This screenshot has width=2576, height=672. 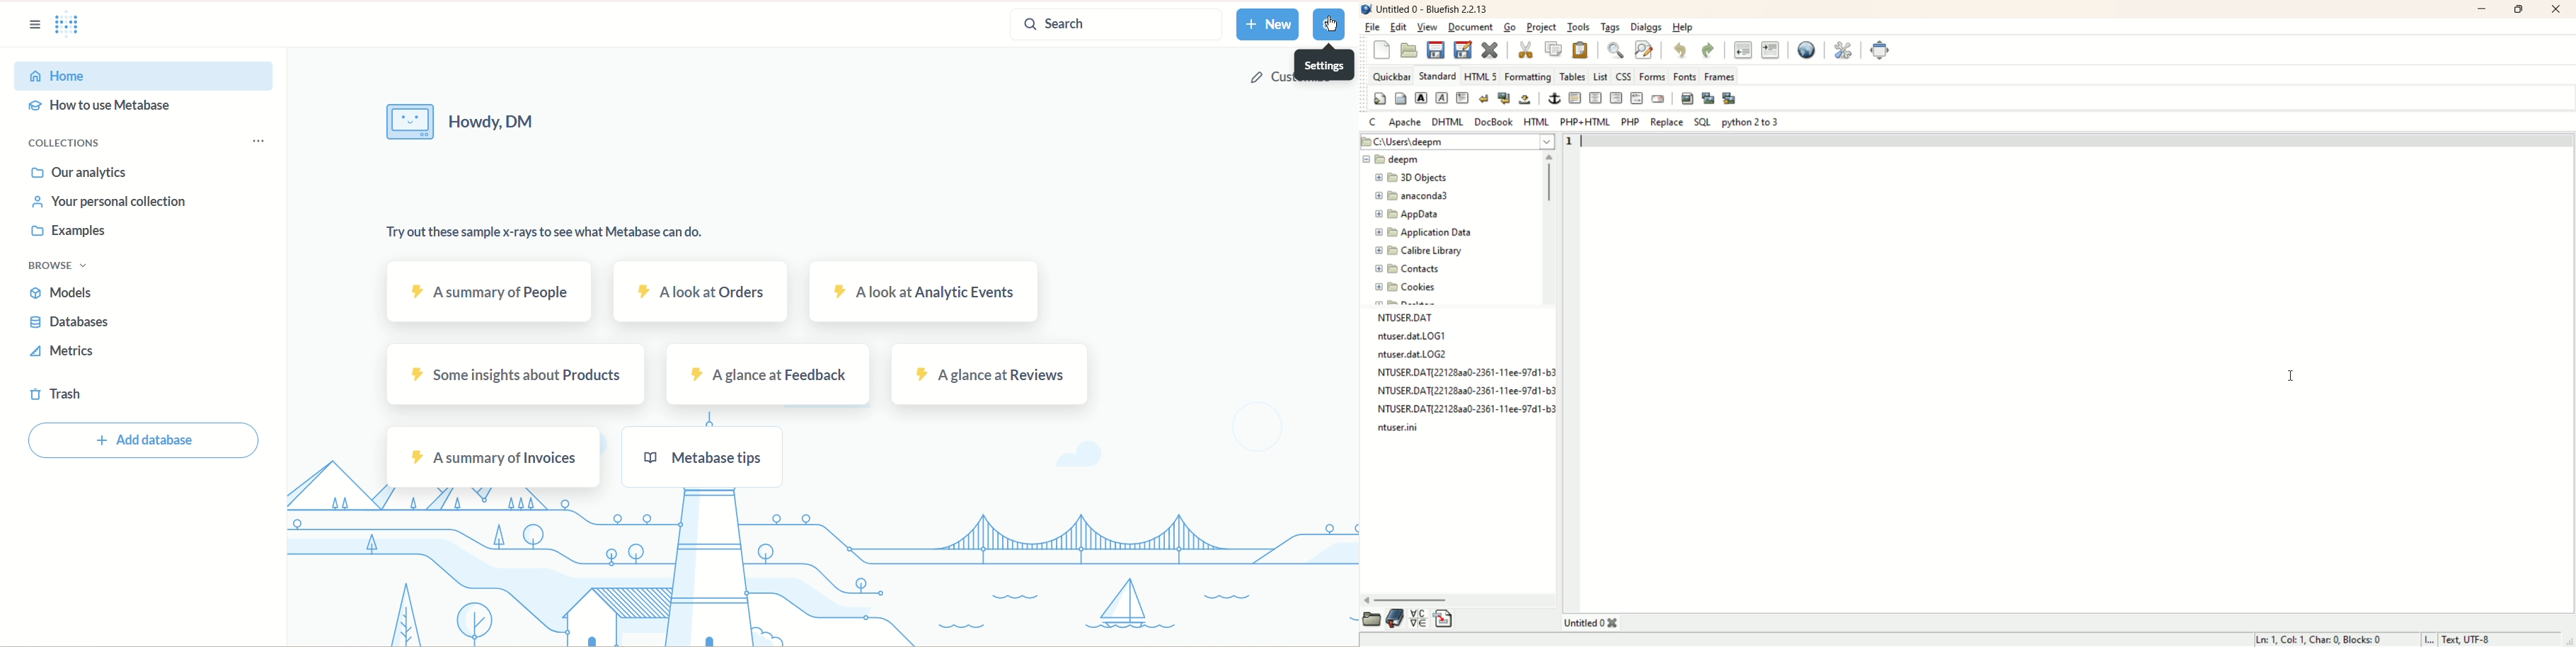 I want to click on close, so click(x=1614, y=625).